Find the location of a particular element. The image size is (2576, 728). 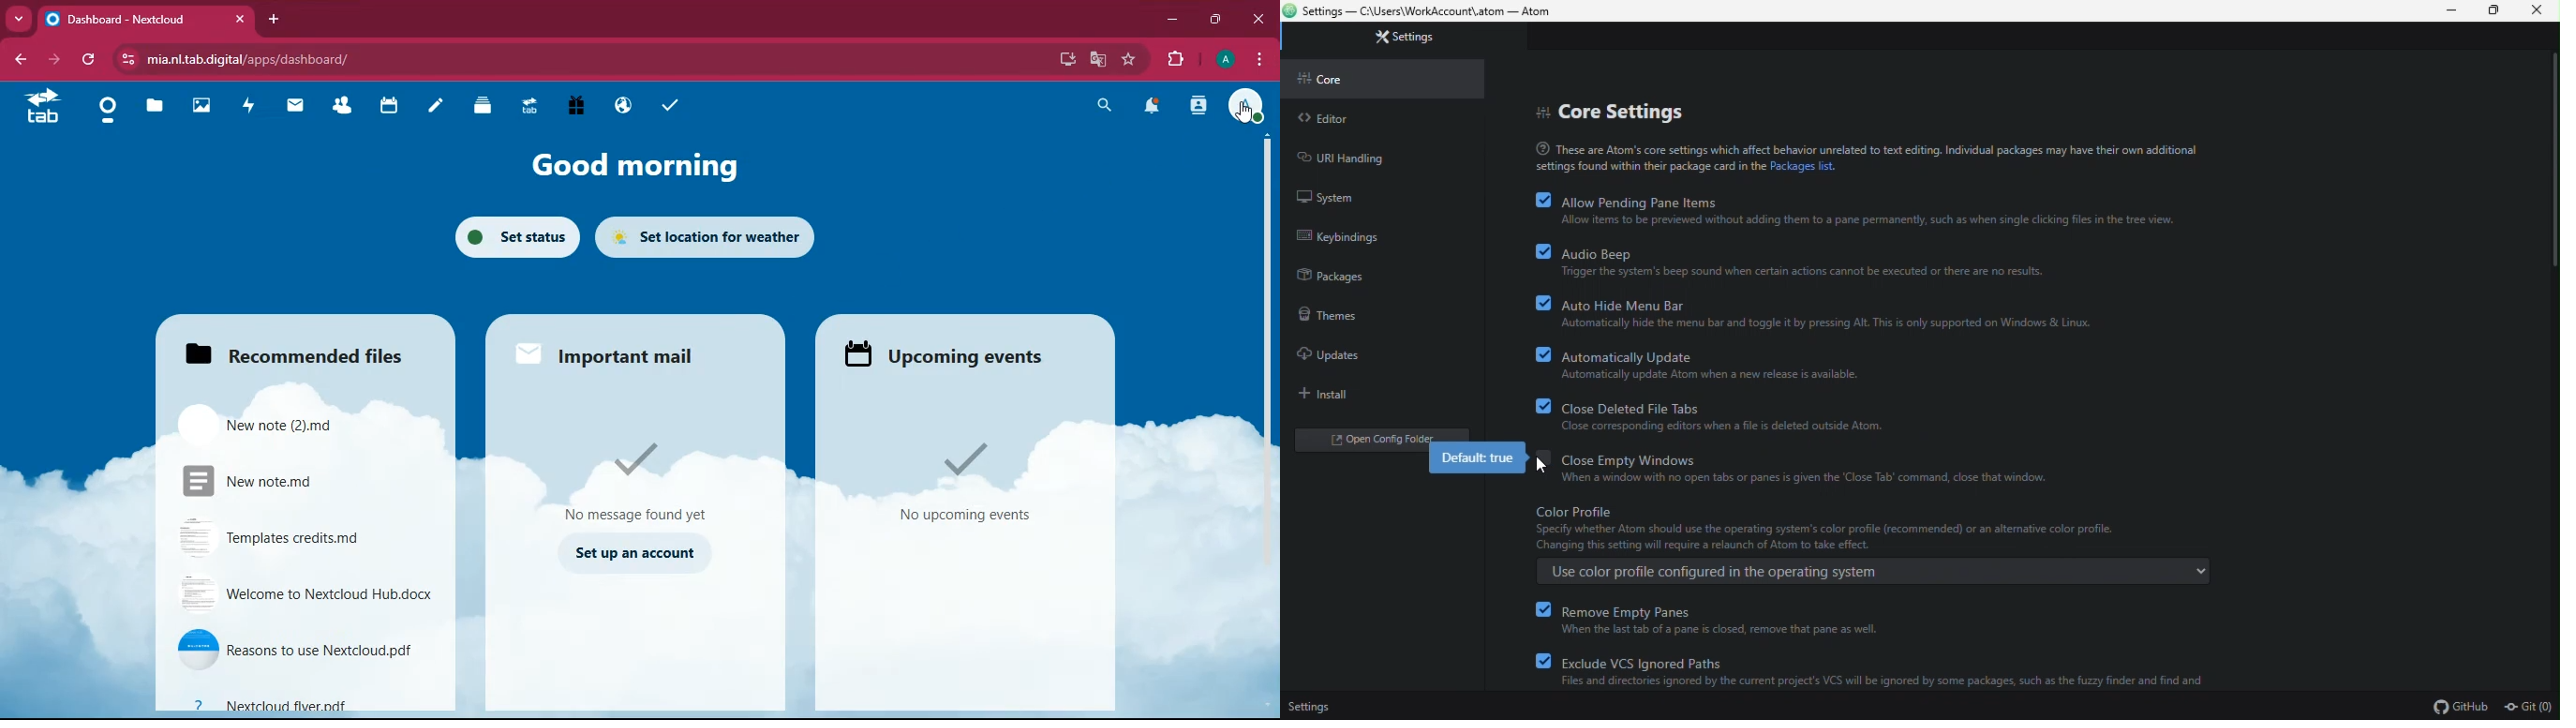

refresh is located at coordinates (85, 61).